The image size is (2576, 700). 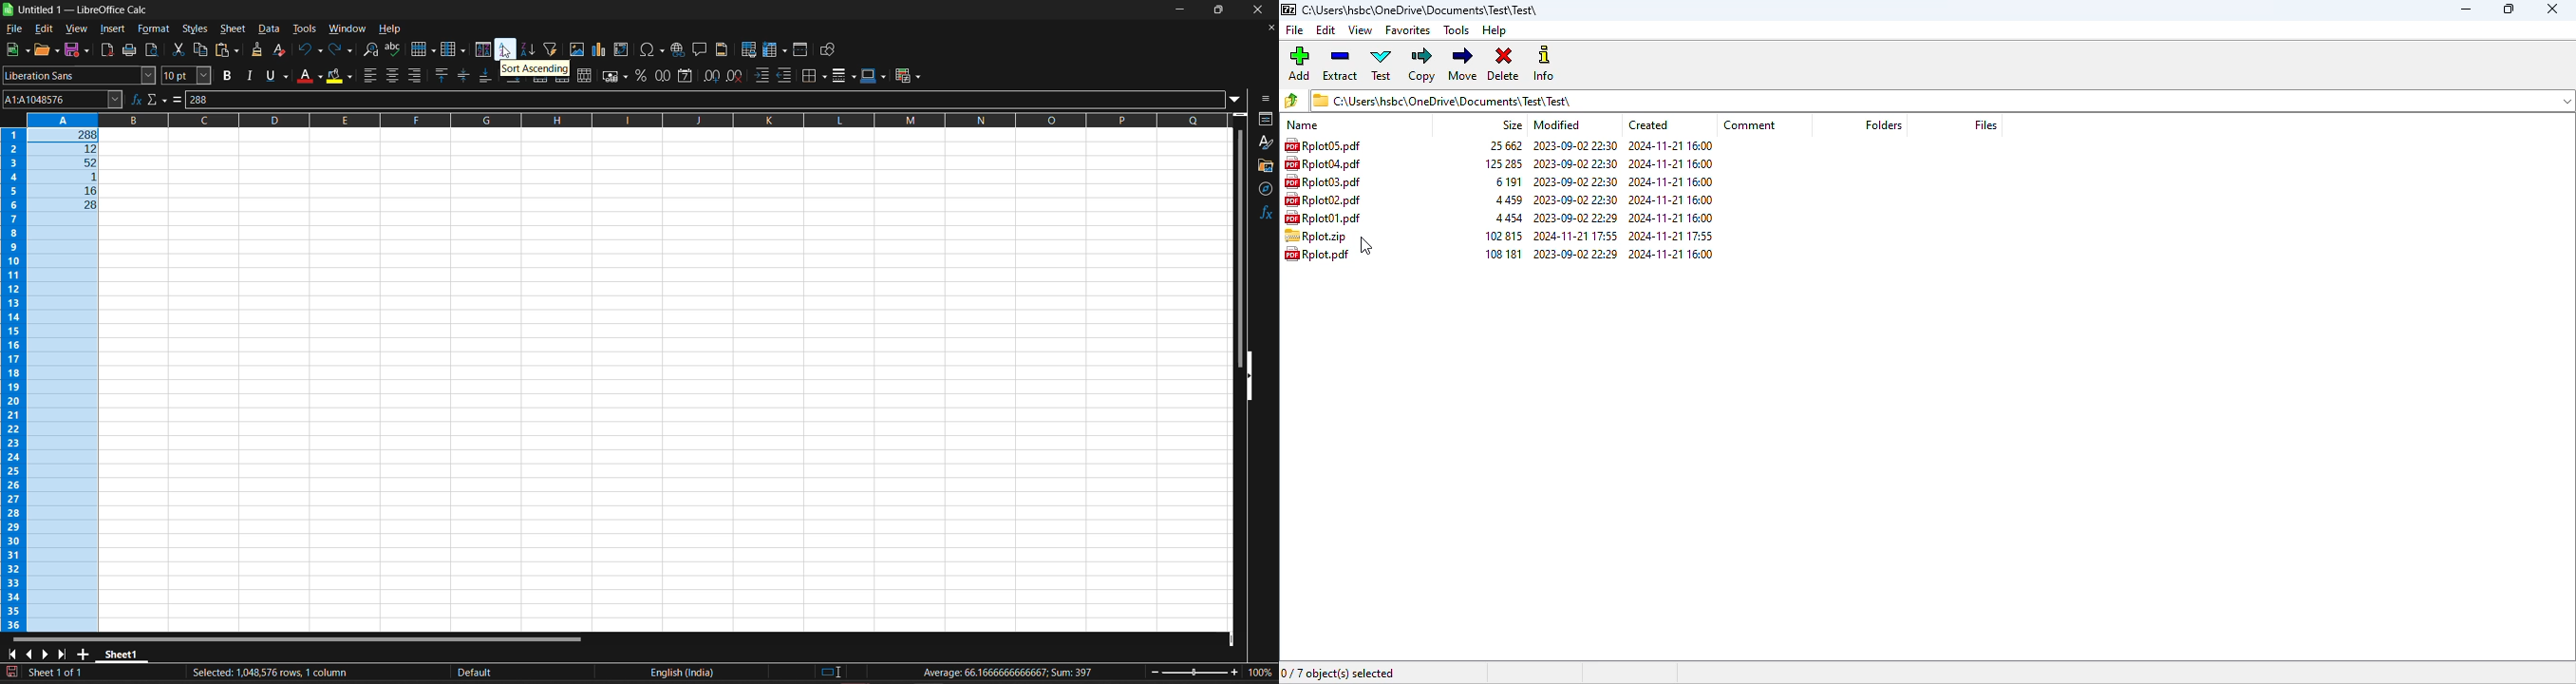 I want to click on scroll  to previous sheet, so click(x=28, y=652).